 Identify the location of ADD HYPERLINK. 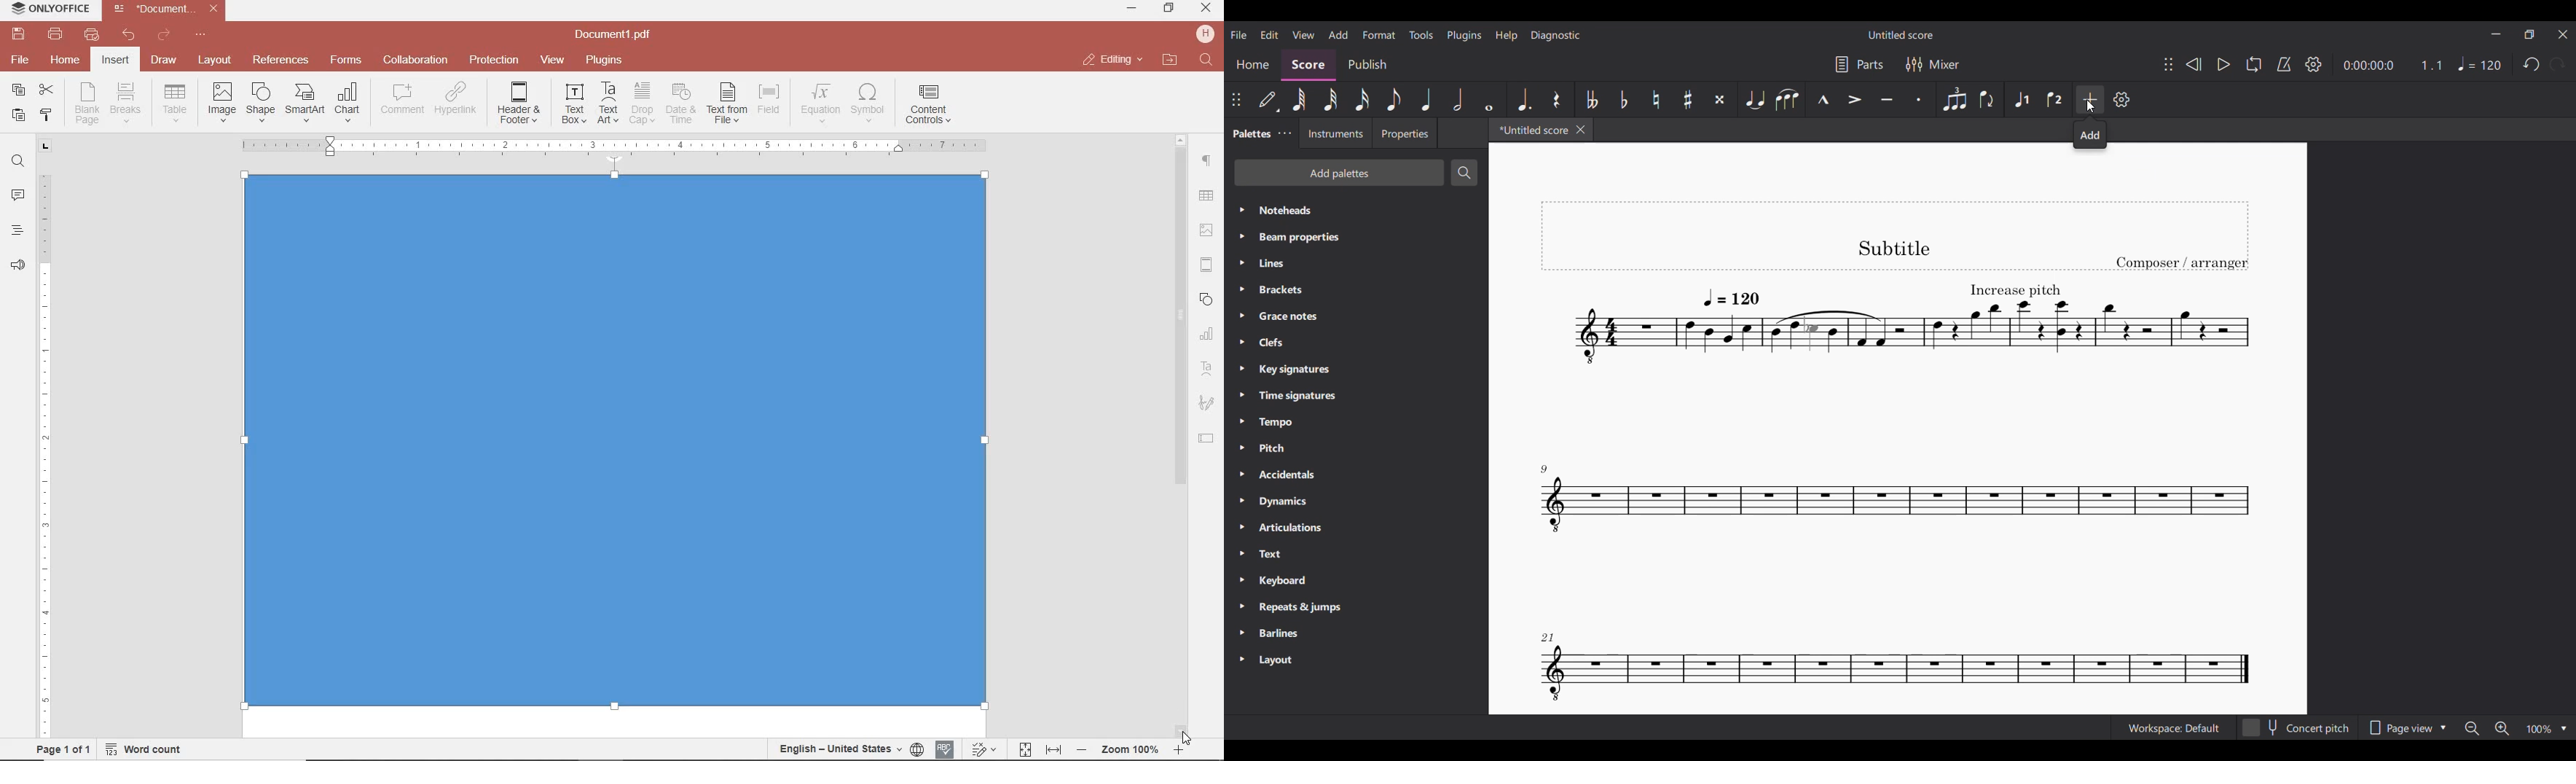
(457, 101).